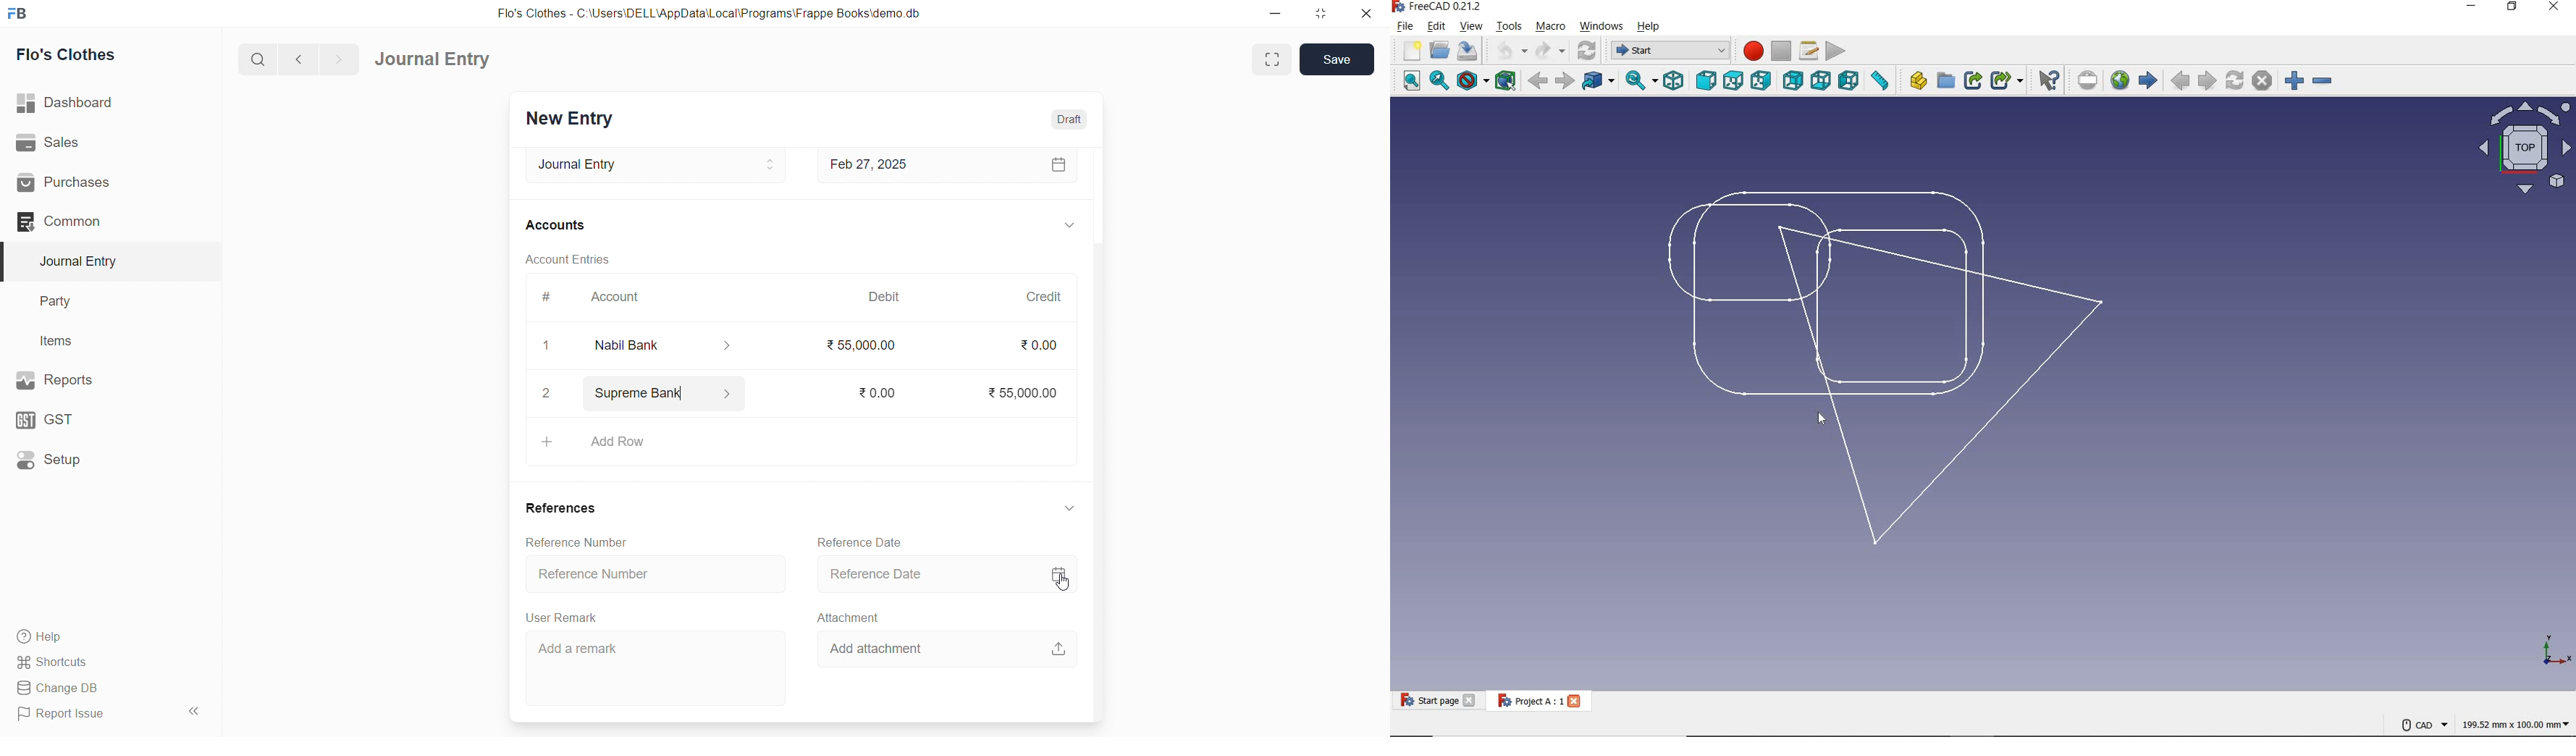 The width and height of the screenshot is (2576, 756). Describe the element at coordinates (883, 297) in the screenshot. I see `Debit` at that location.